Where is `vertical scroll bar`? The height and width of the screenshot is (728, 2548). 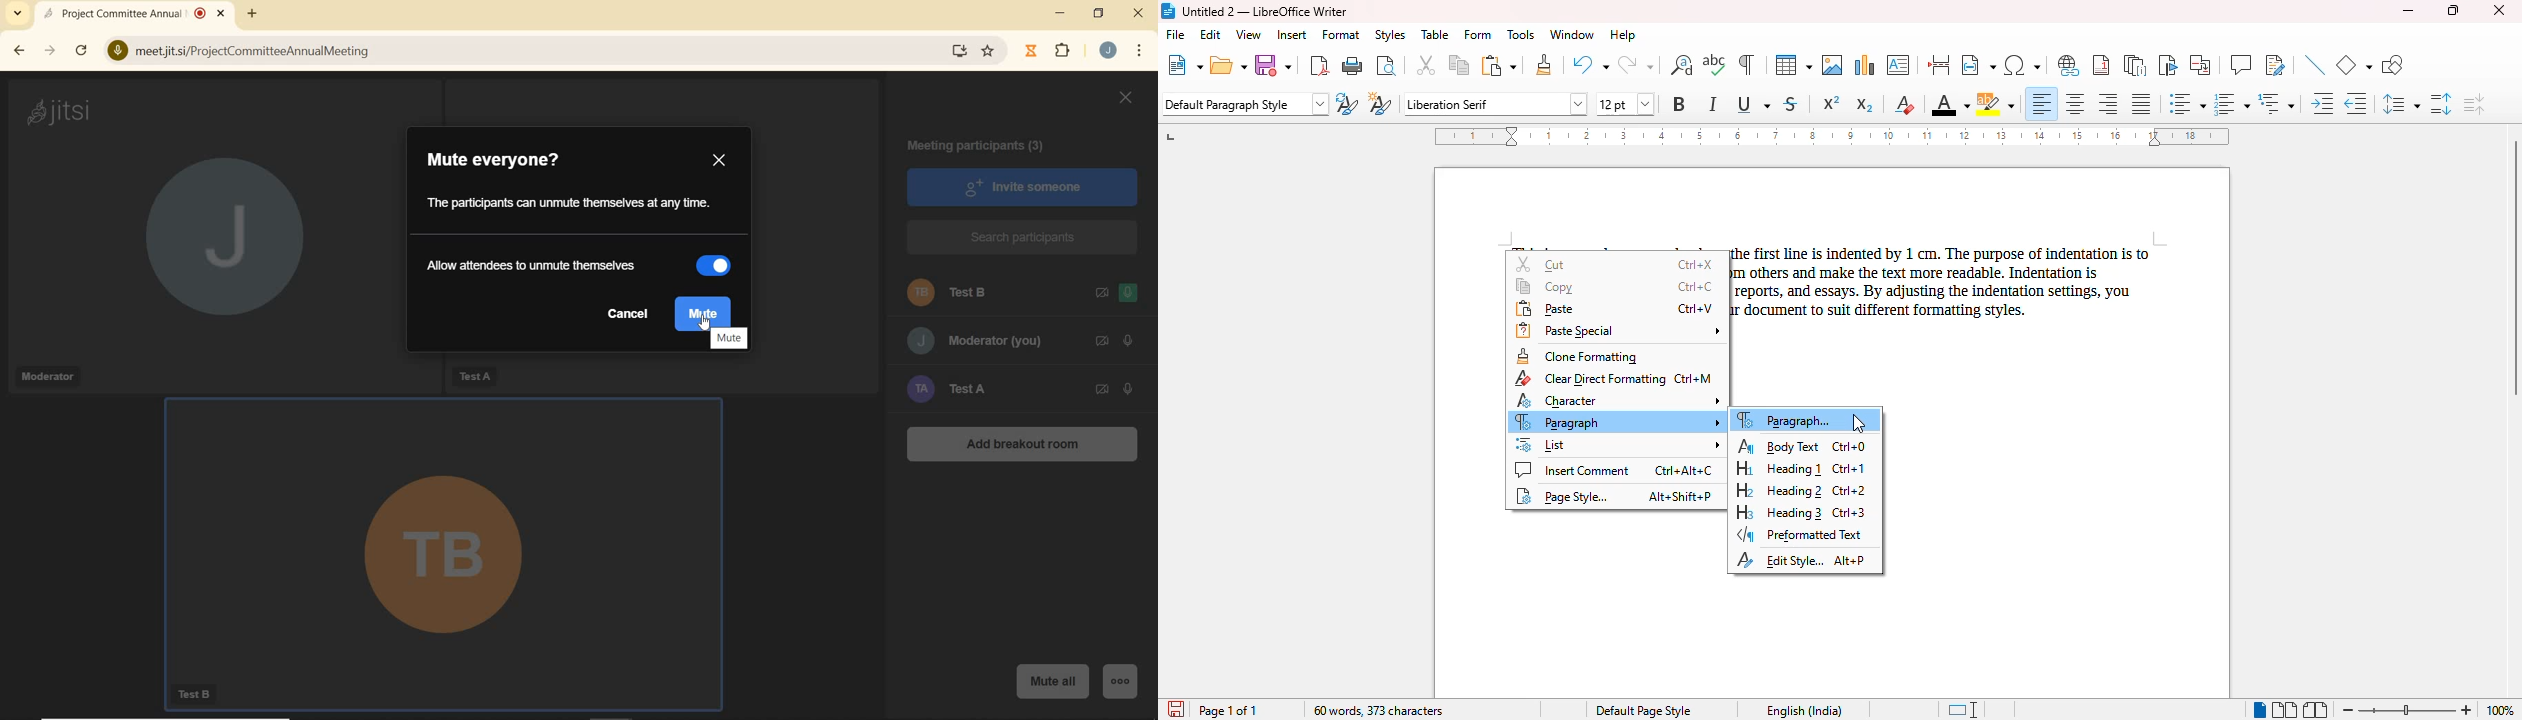
vertical scroll bar is located at coordinates (2513, 267).